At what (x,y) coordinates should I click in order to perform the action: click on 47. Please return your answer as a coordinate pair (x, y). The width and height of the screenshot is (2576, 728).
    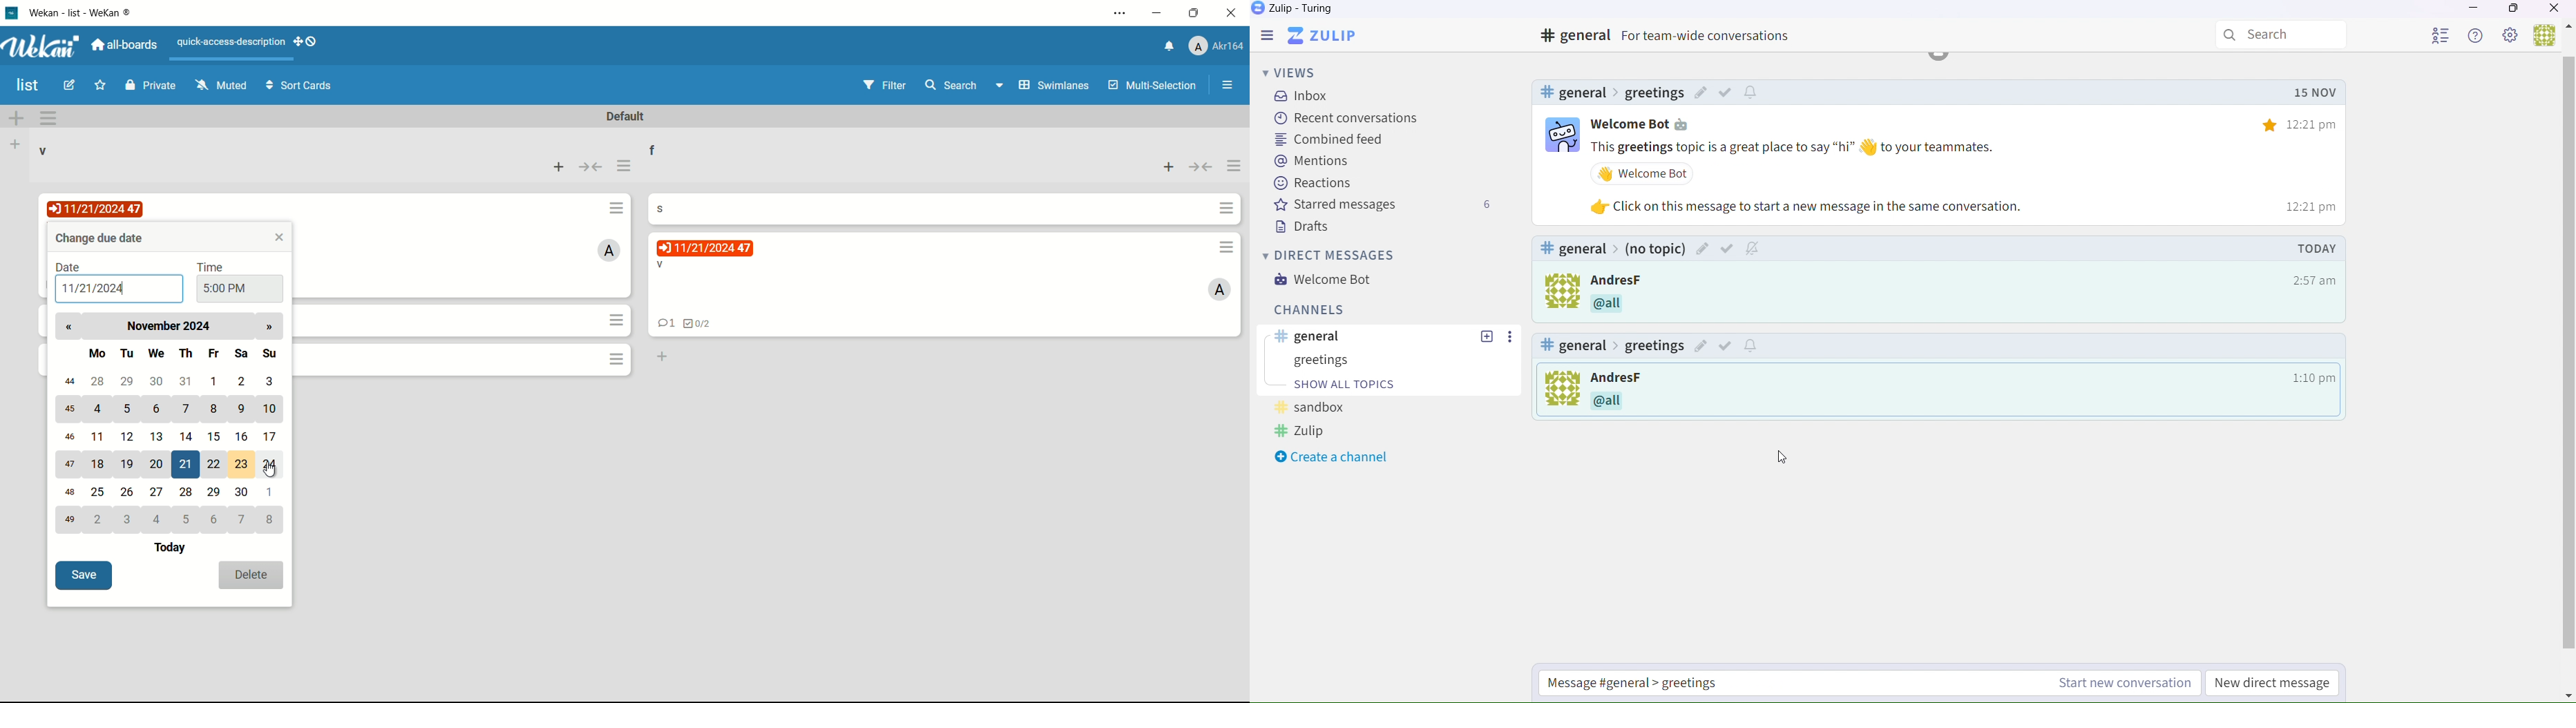
    Looking at the image, I should click on (69, 465).